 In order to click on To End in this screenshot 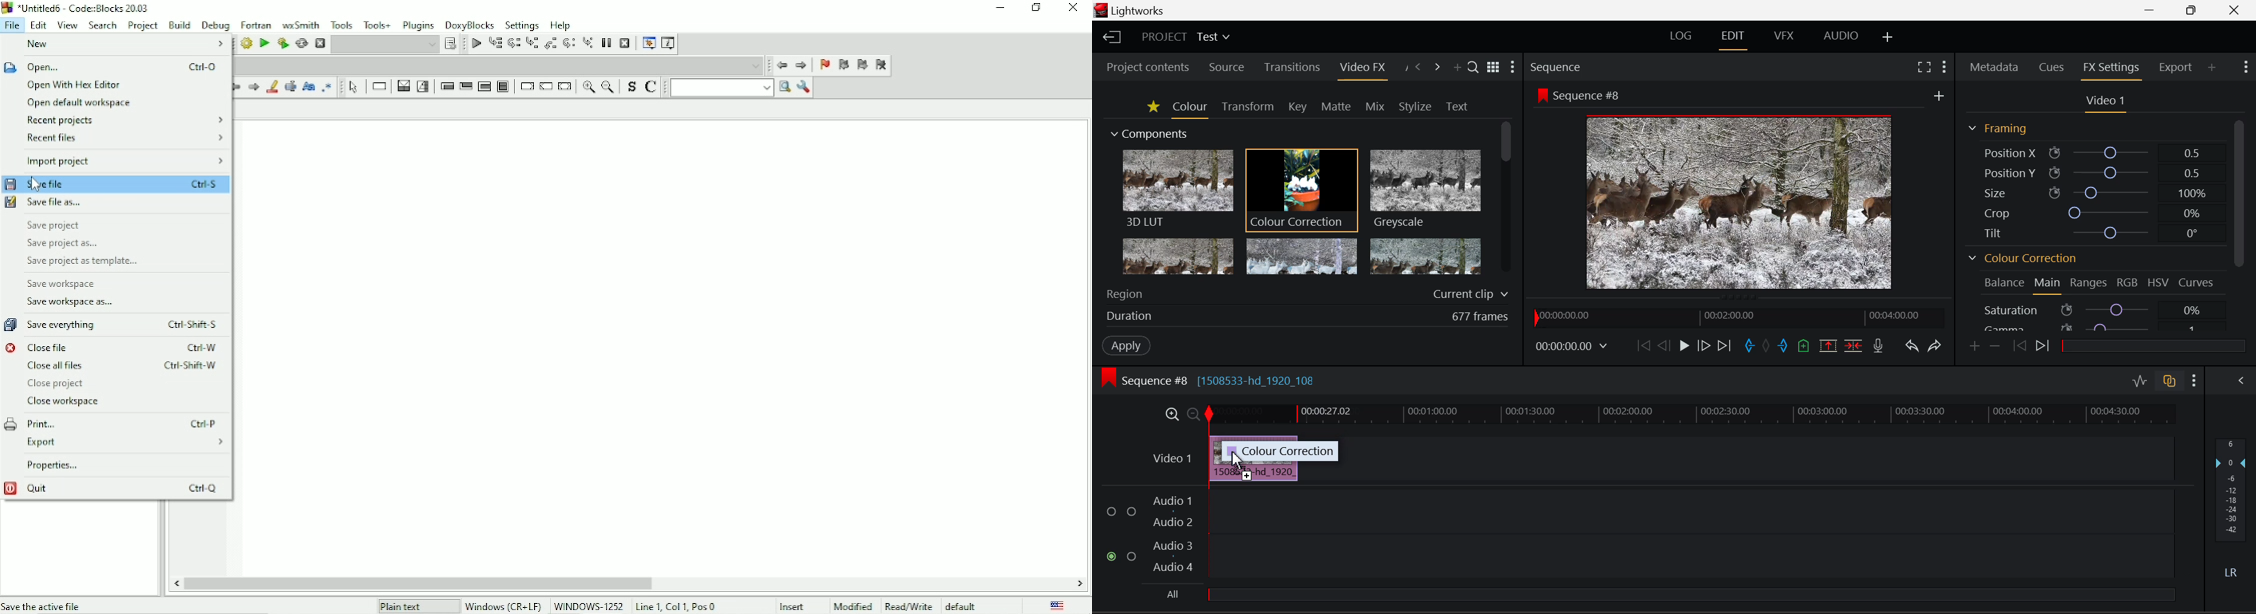, I will do `click(1724, 347)`.